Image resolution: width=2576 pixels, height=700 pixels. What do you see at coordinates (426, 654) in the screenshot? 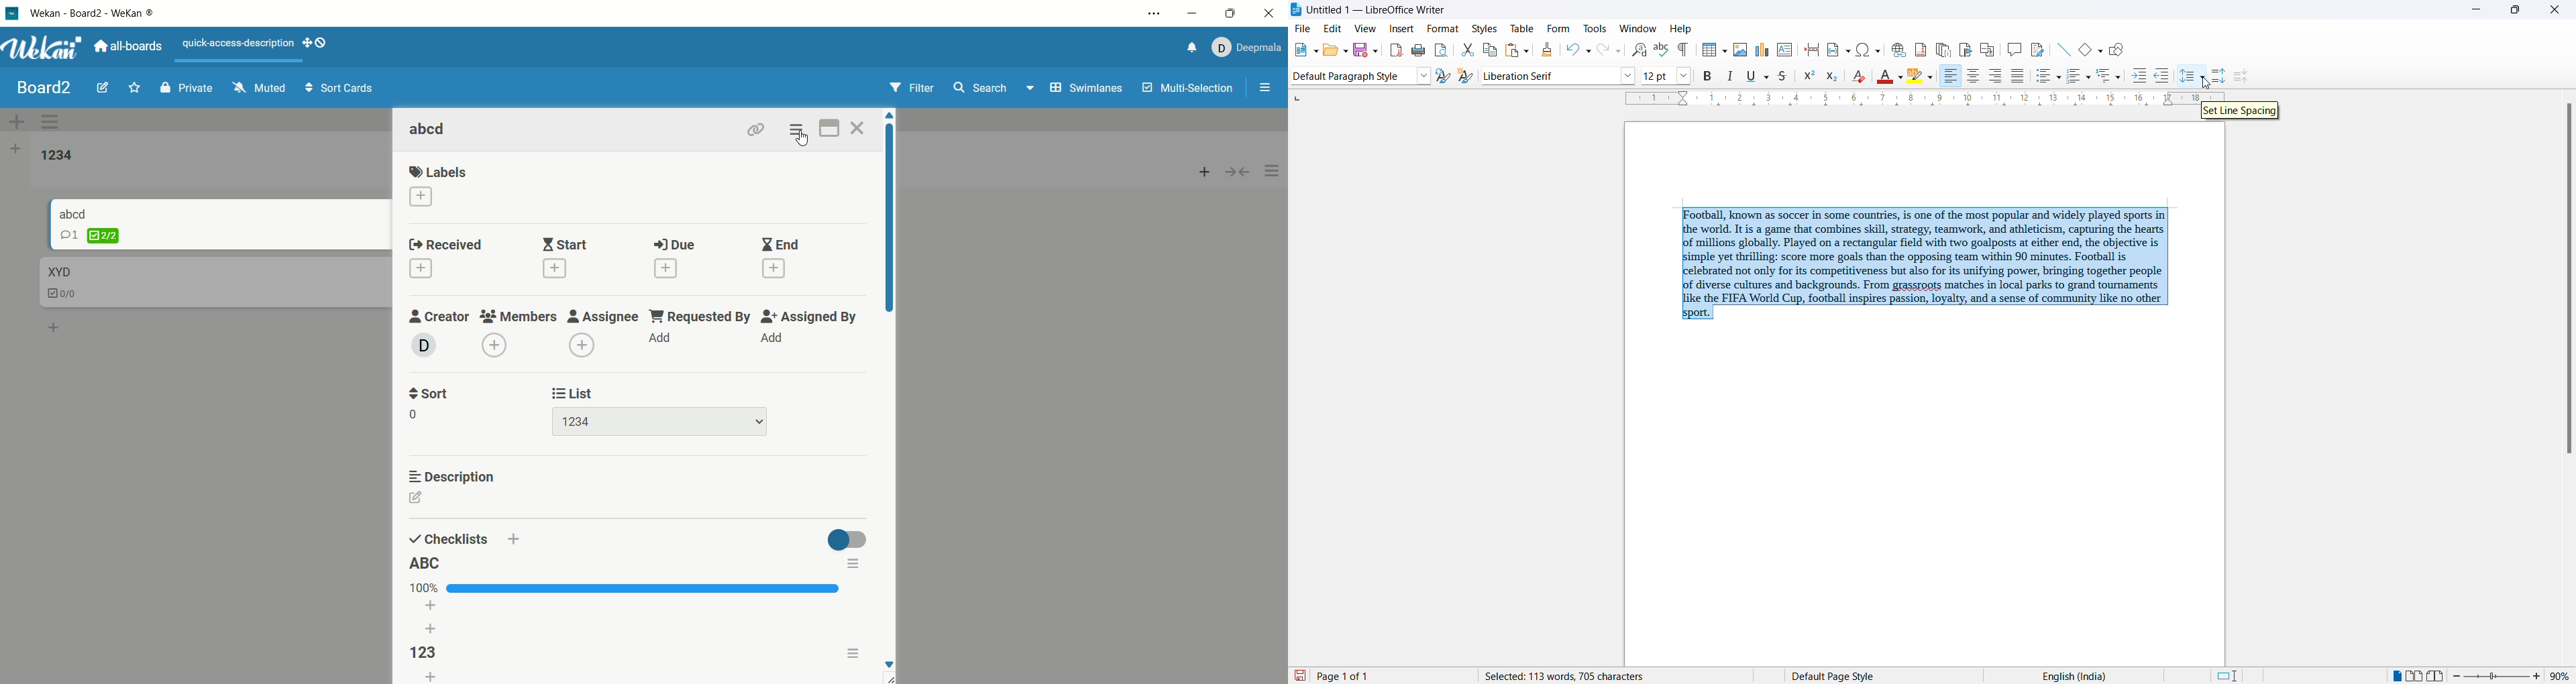
I see `checklist` at bounding box center [426, 654].